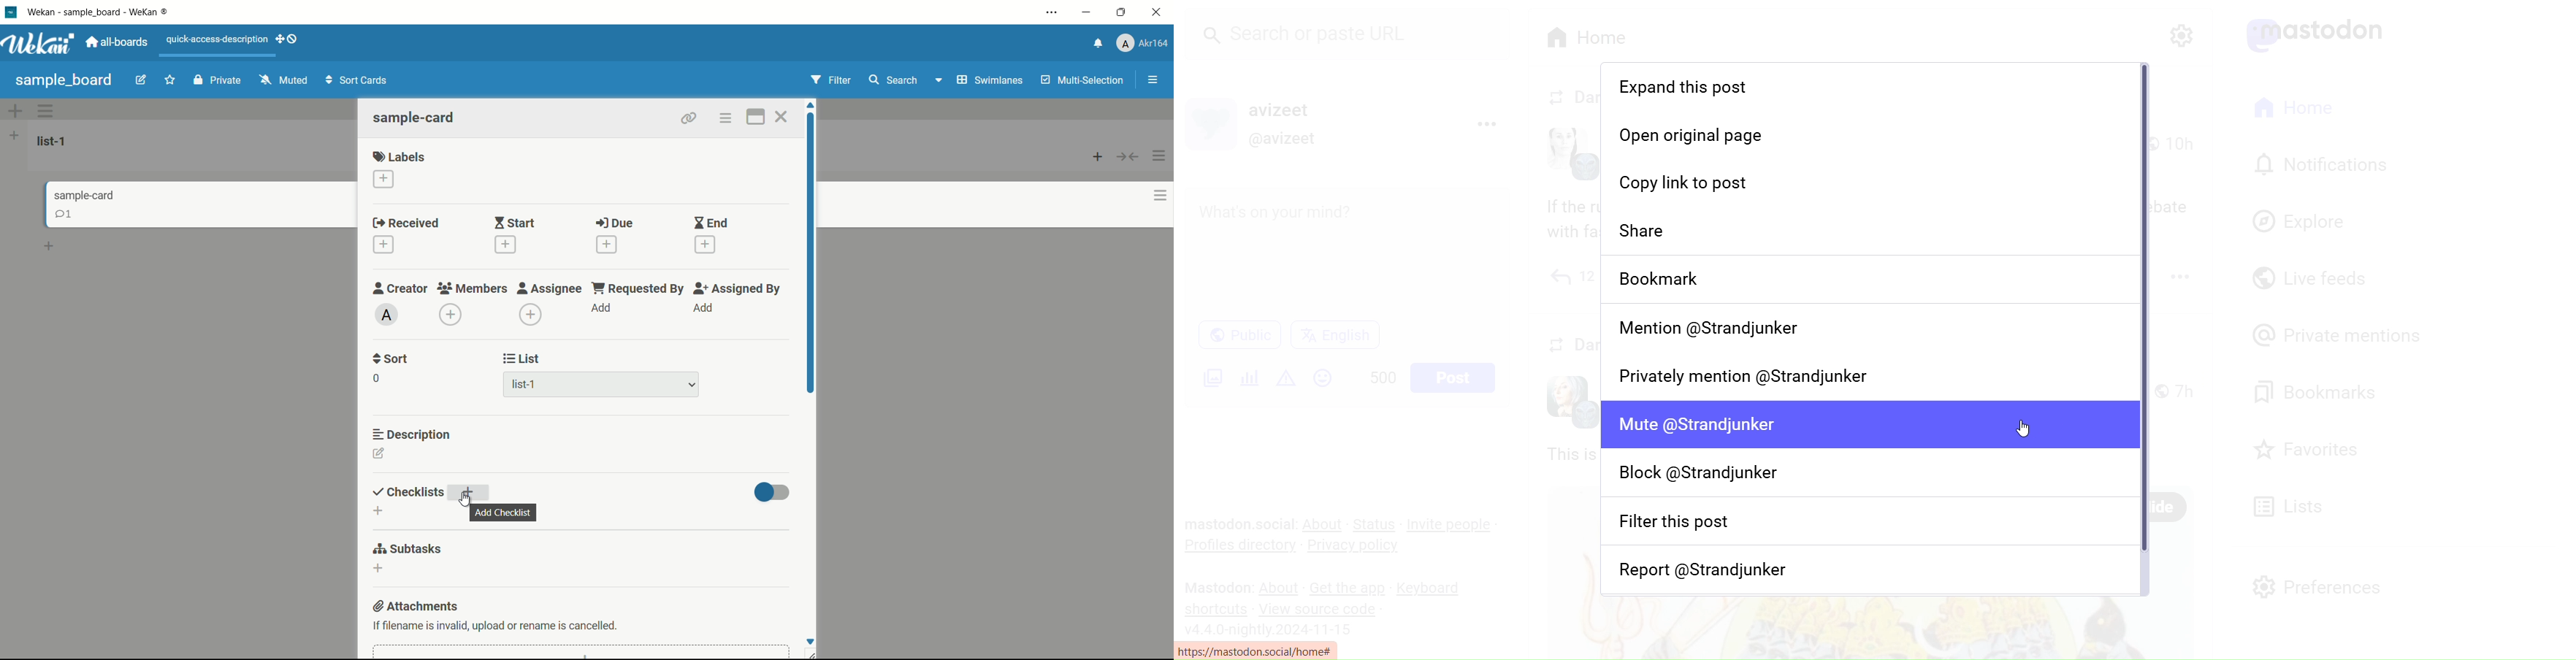  Describe the element at coordinates (50, 246) in the screenshot. I see `add` at that location.